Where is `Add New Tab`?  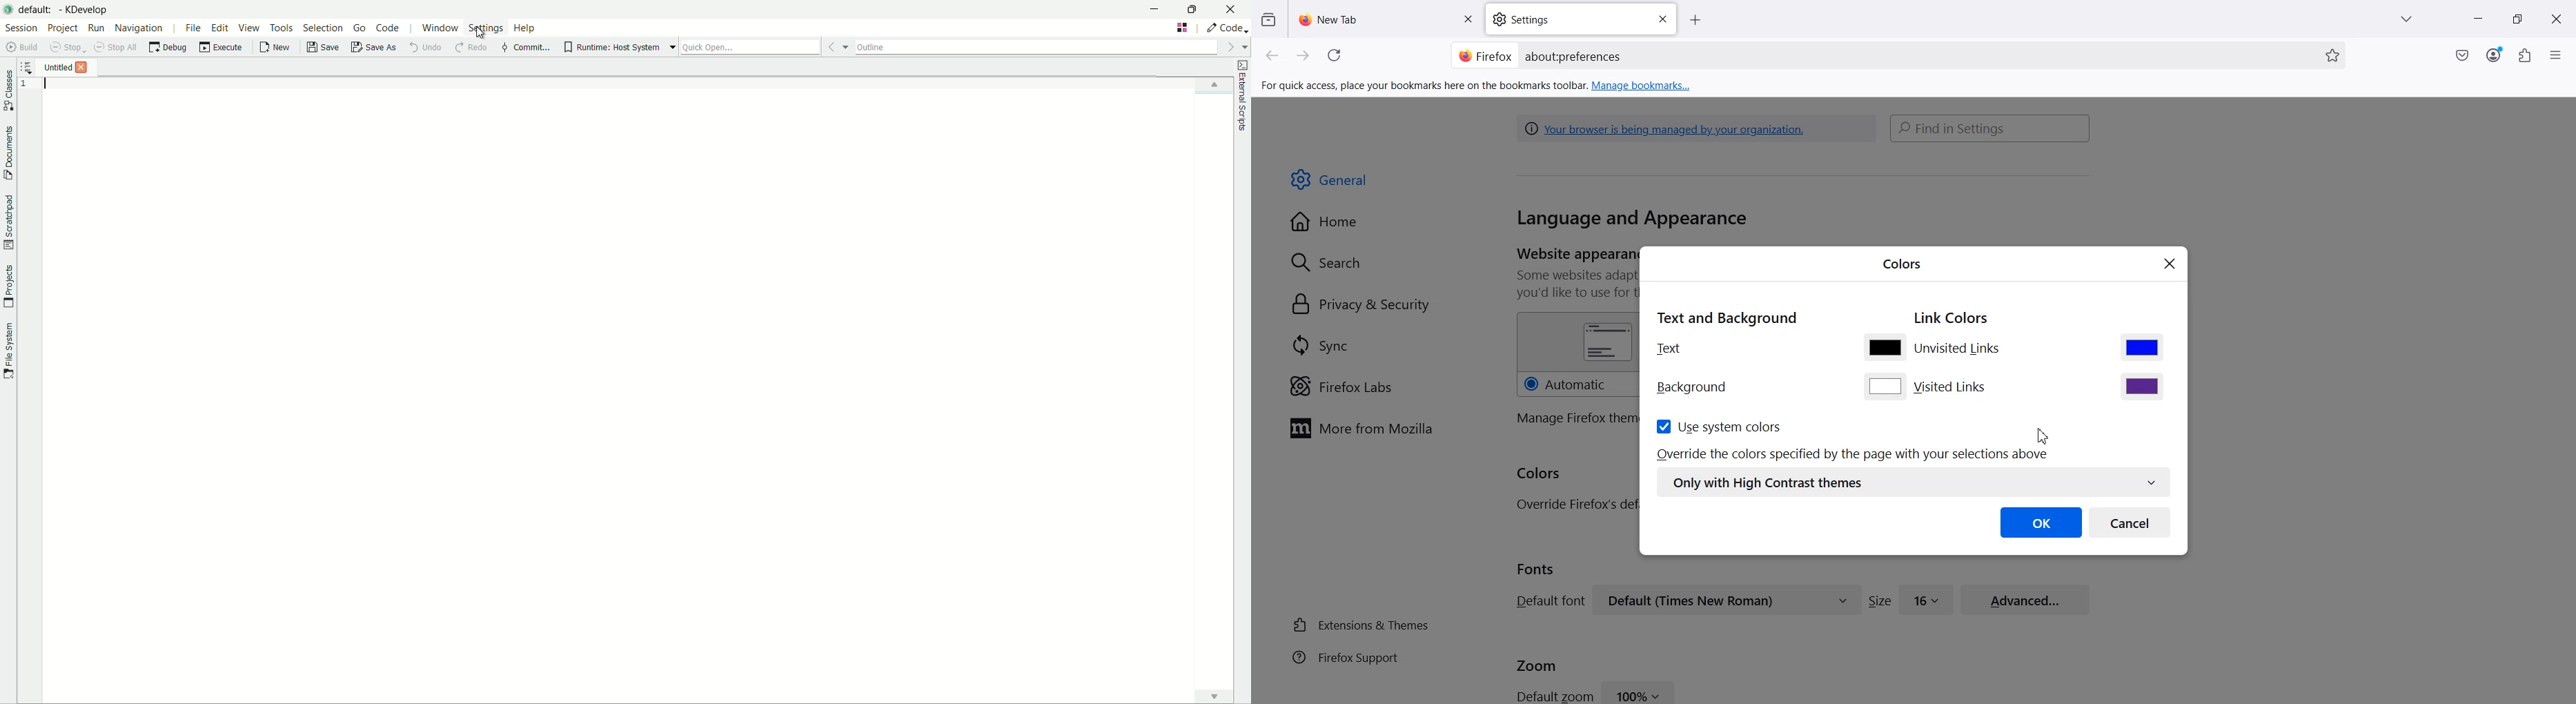
Add New Tab is located at coordinates (1695, 21).